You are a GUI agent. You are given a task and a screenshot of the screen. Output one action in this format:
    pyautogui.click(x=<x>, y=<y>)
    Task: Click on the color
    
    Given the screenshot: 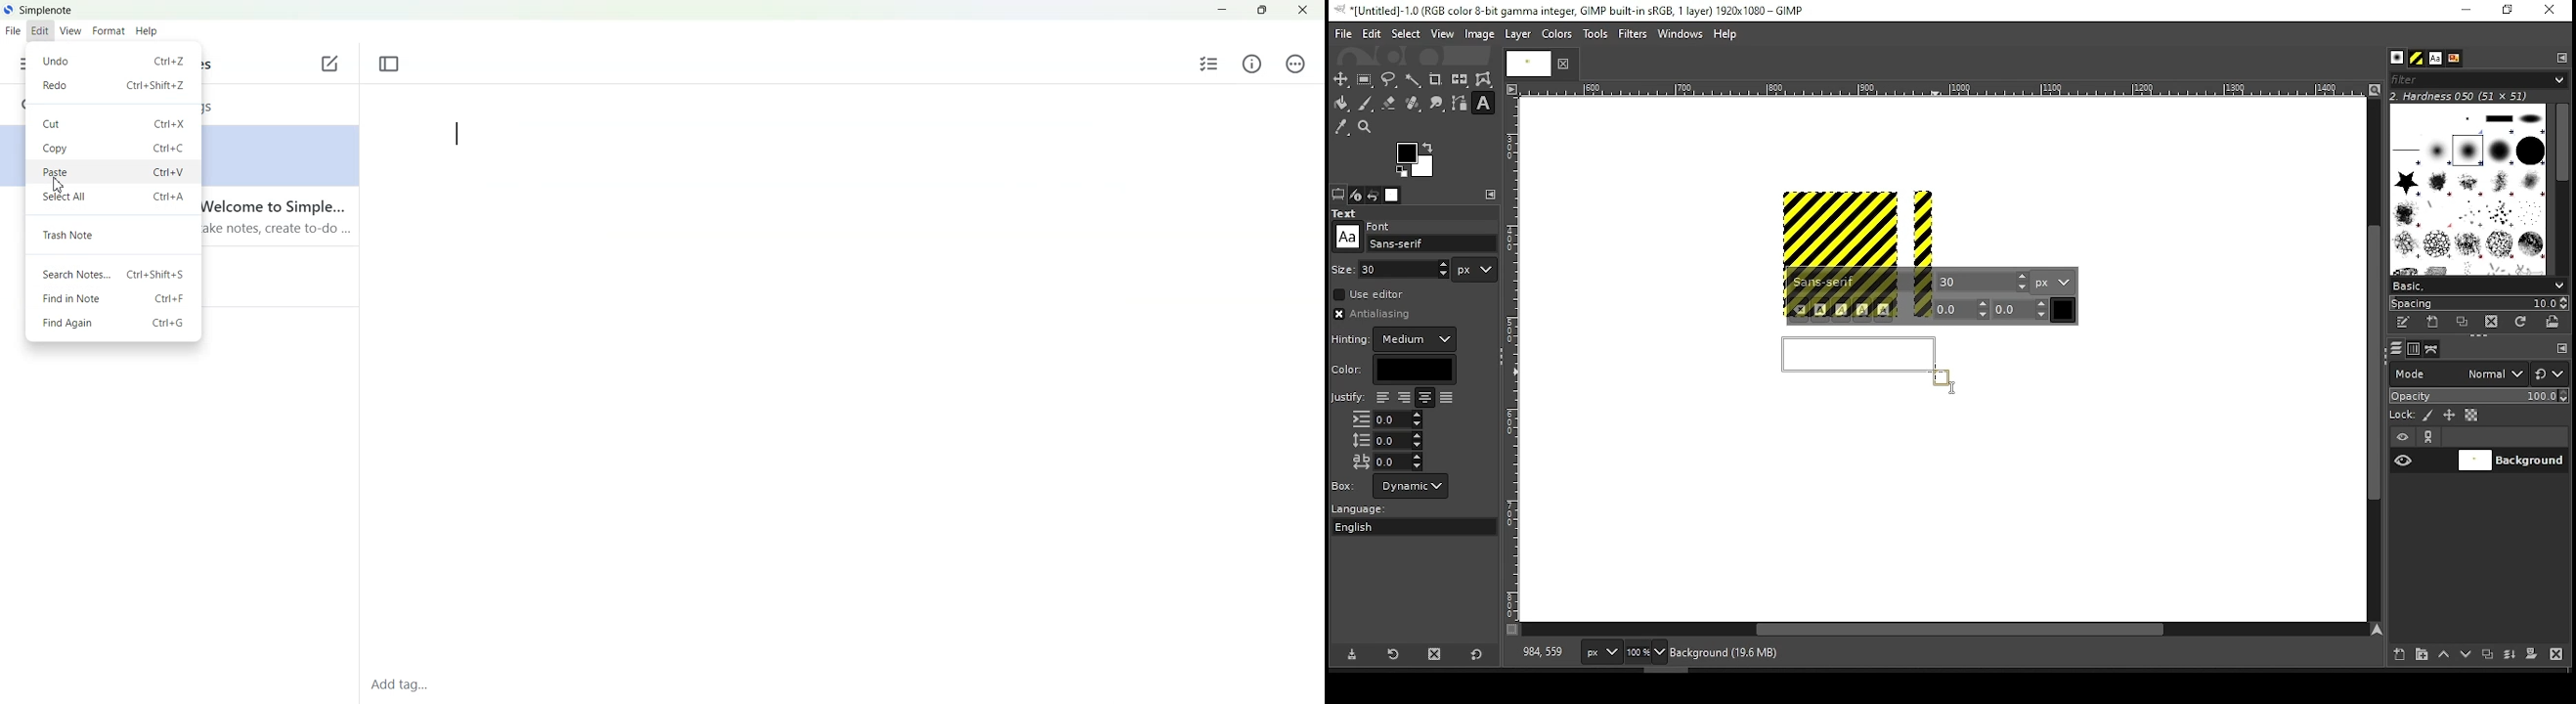 What is the action you would take?
    pyautogui.click(x=1393, y=370)
    